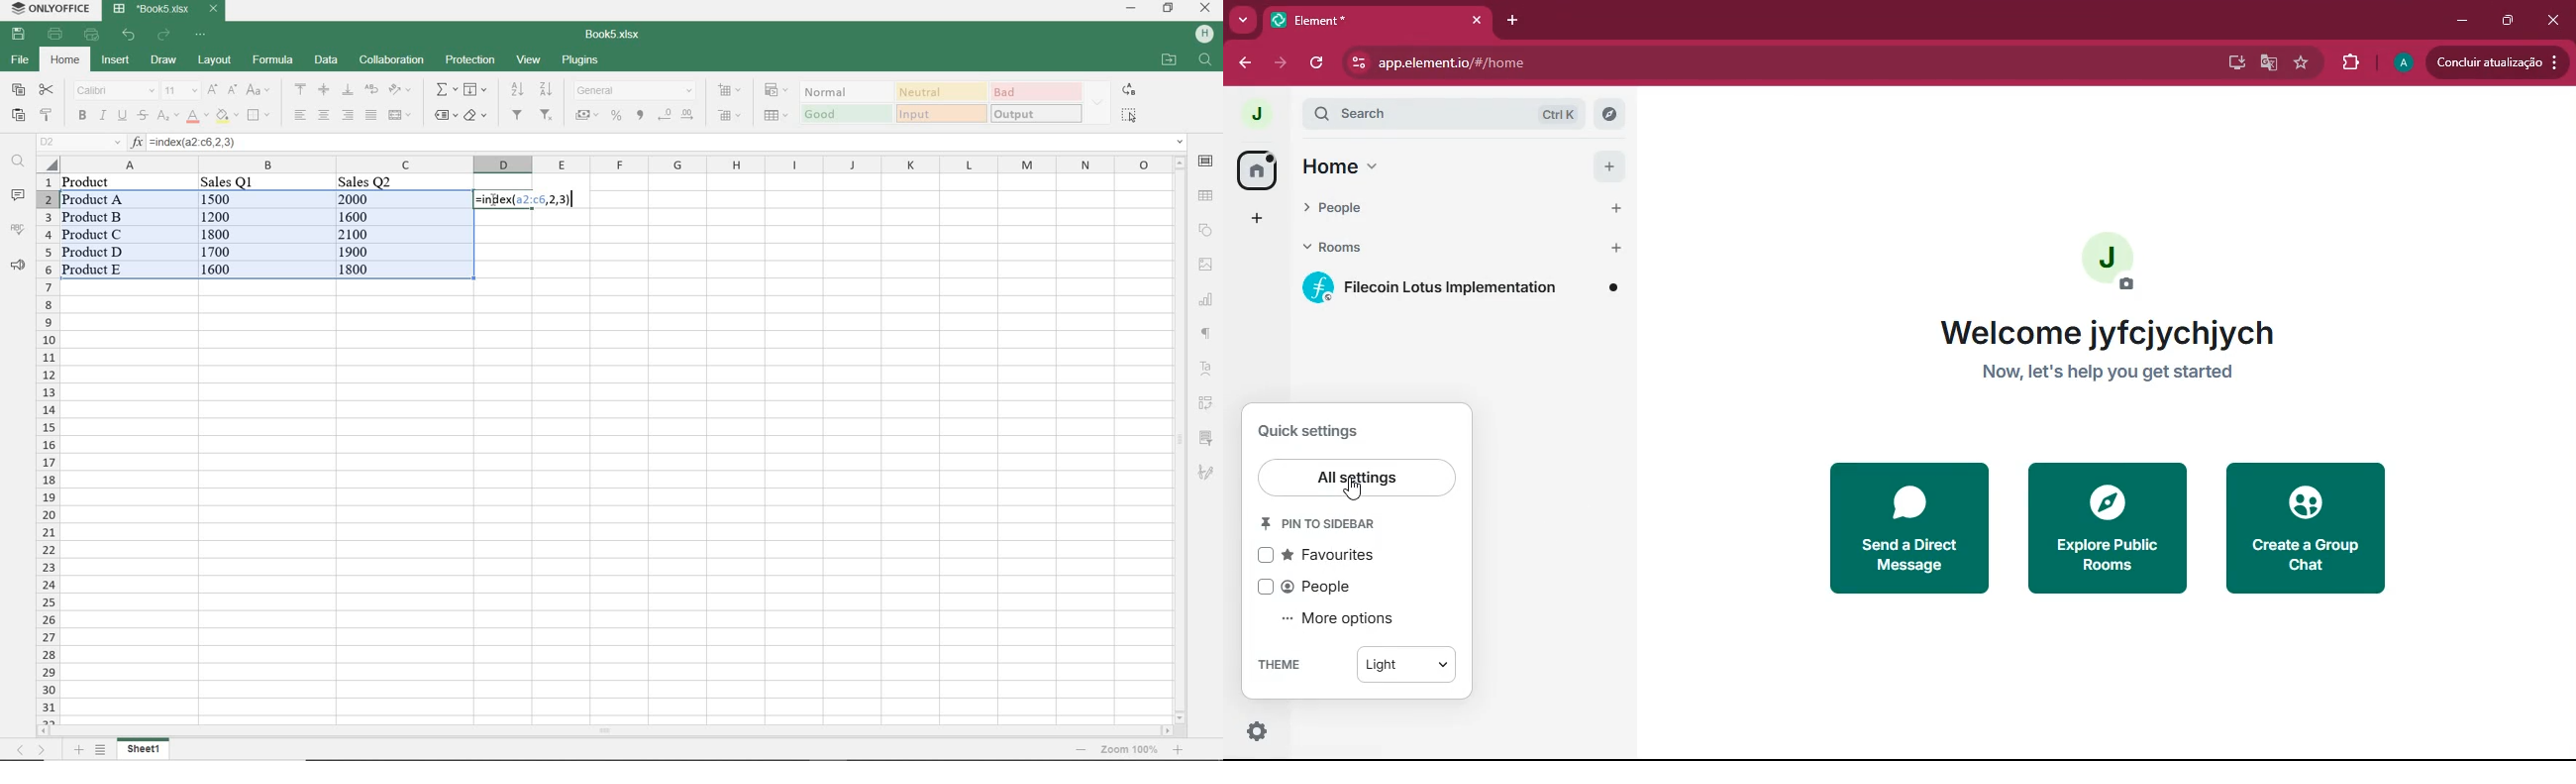  What do you see at coordinates (2299, 63) in the screenshot?
I see `favourite` at bounding box center [2299, 63].